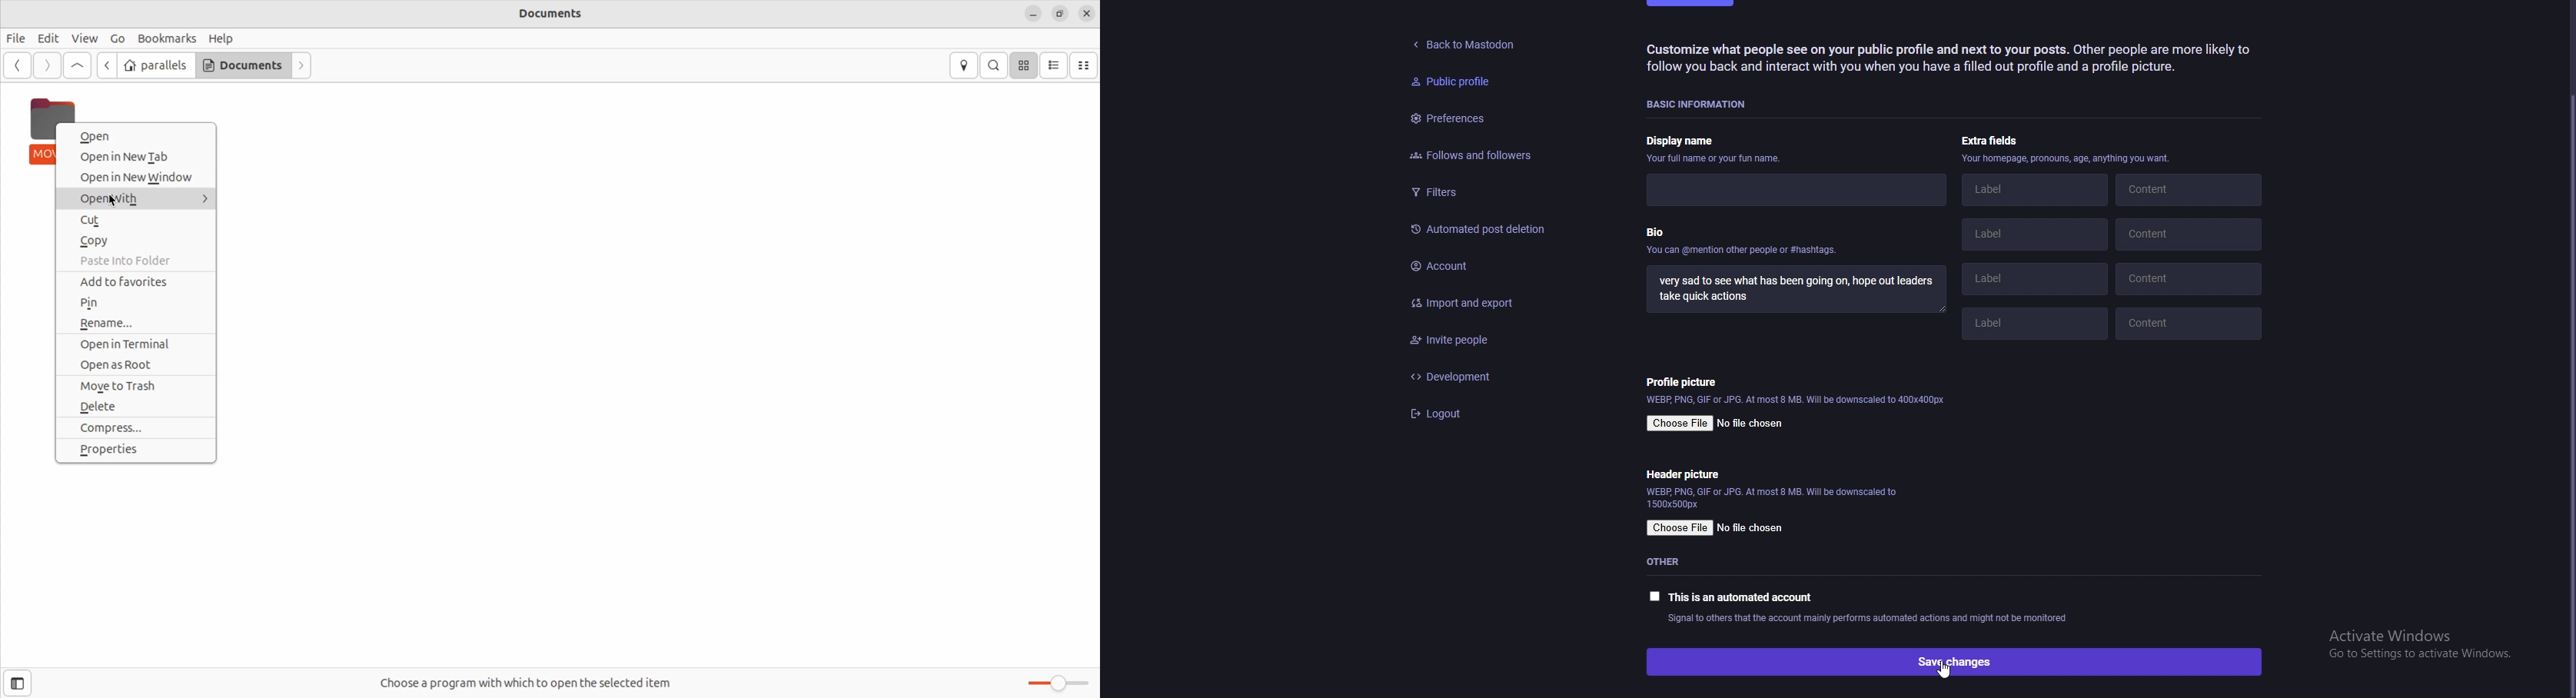 This screenshot has width=2576, height=700. I want to click on extra fields, so click(1994, 141).